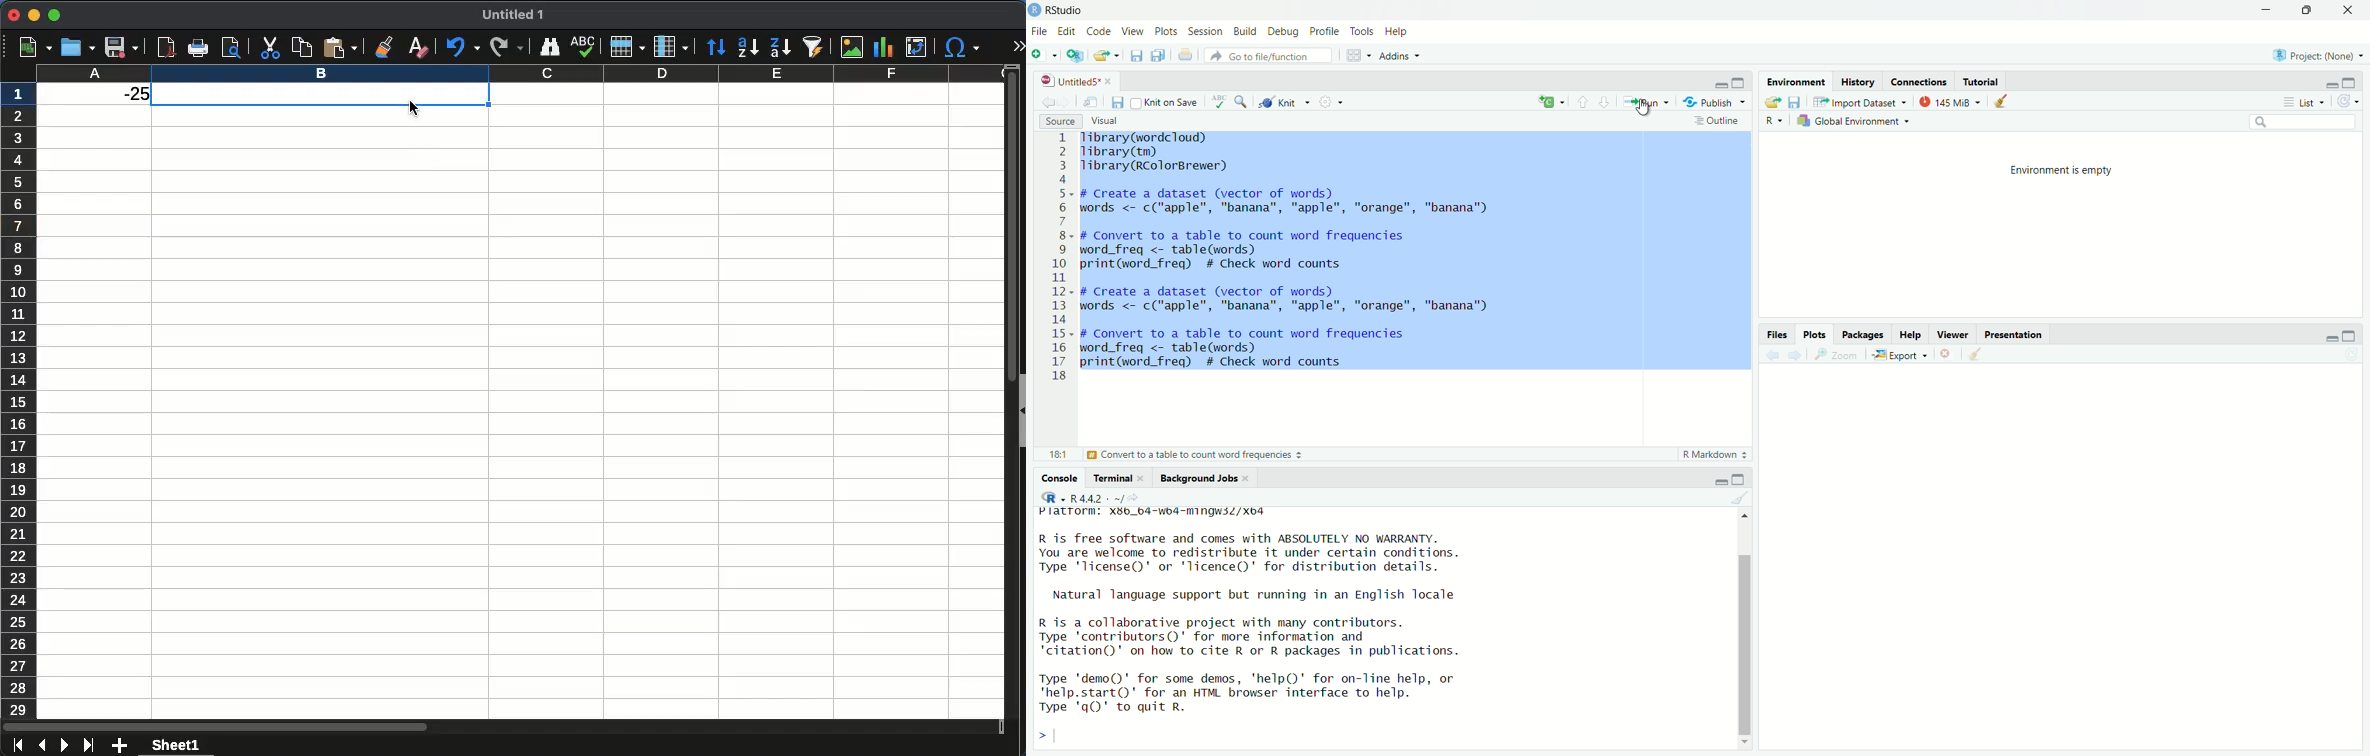 Image resolution: width=2380 pixels, height=756 pixels. Describe the element at coordinates (1083, 498) in the screenshot. I see `R.4.4.2` at that location.